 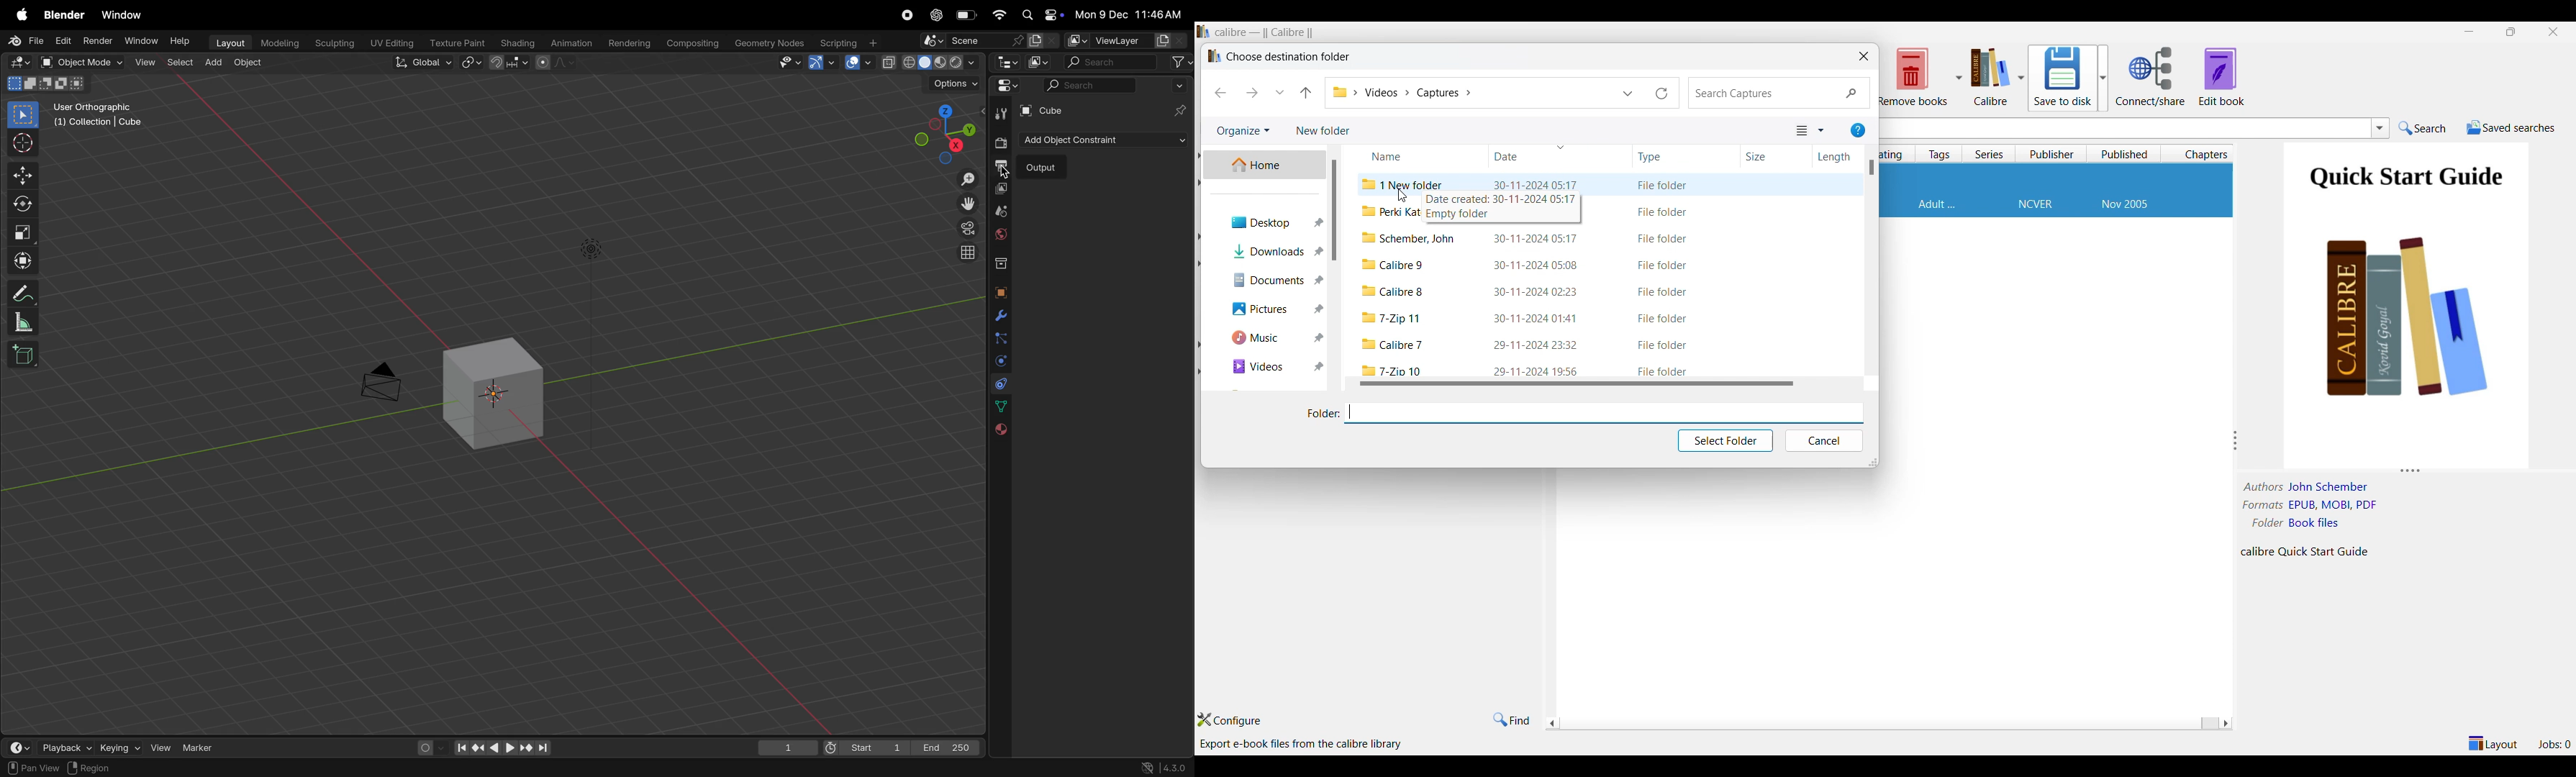 What do you see at coordinates (1864, 55) in the screenshot?
I see `Close` at bounding box center [1864, 55].